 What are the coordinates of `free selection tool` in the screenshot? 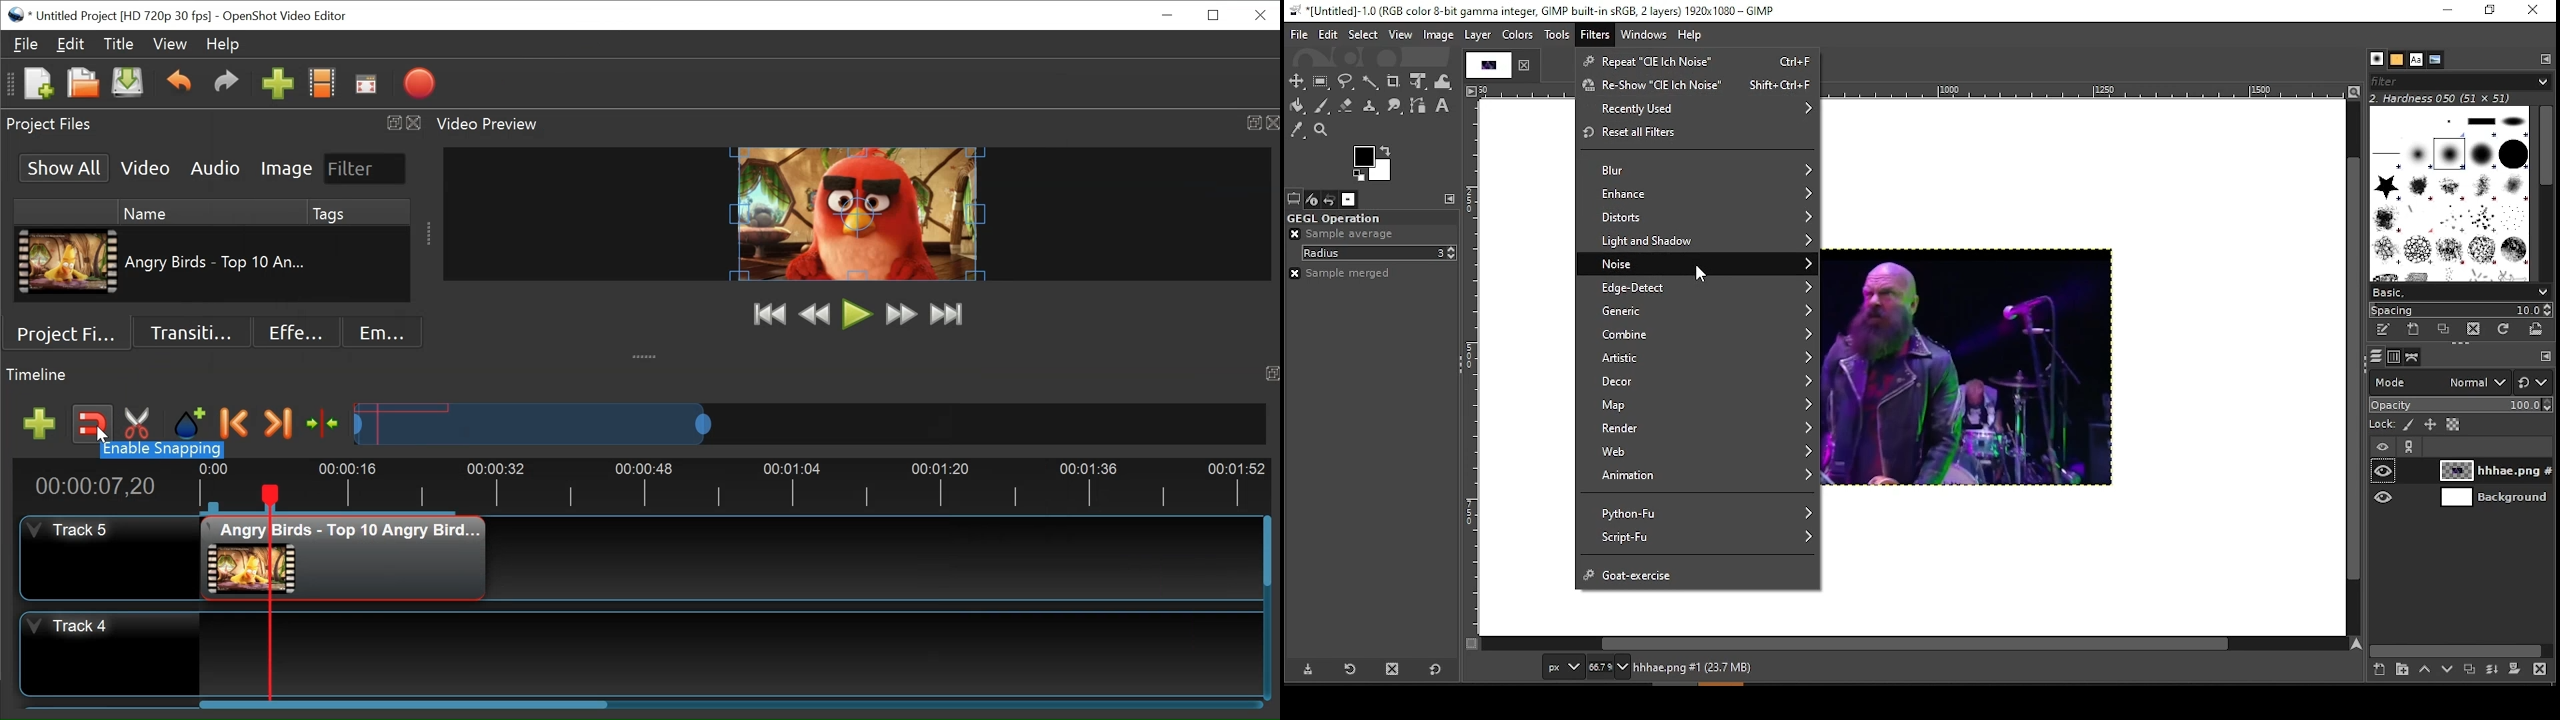 It's located at (1348, 82).